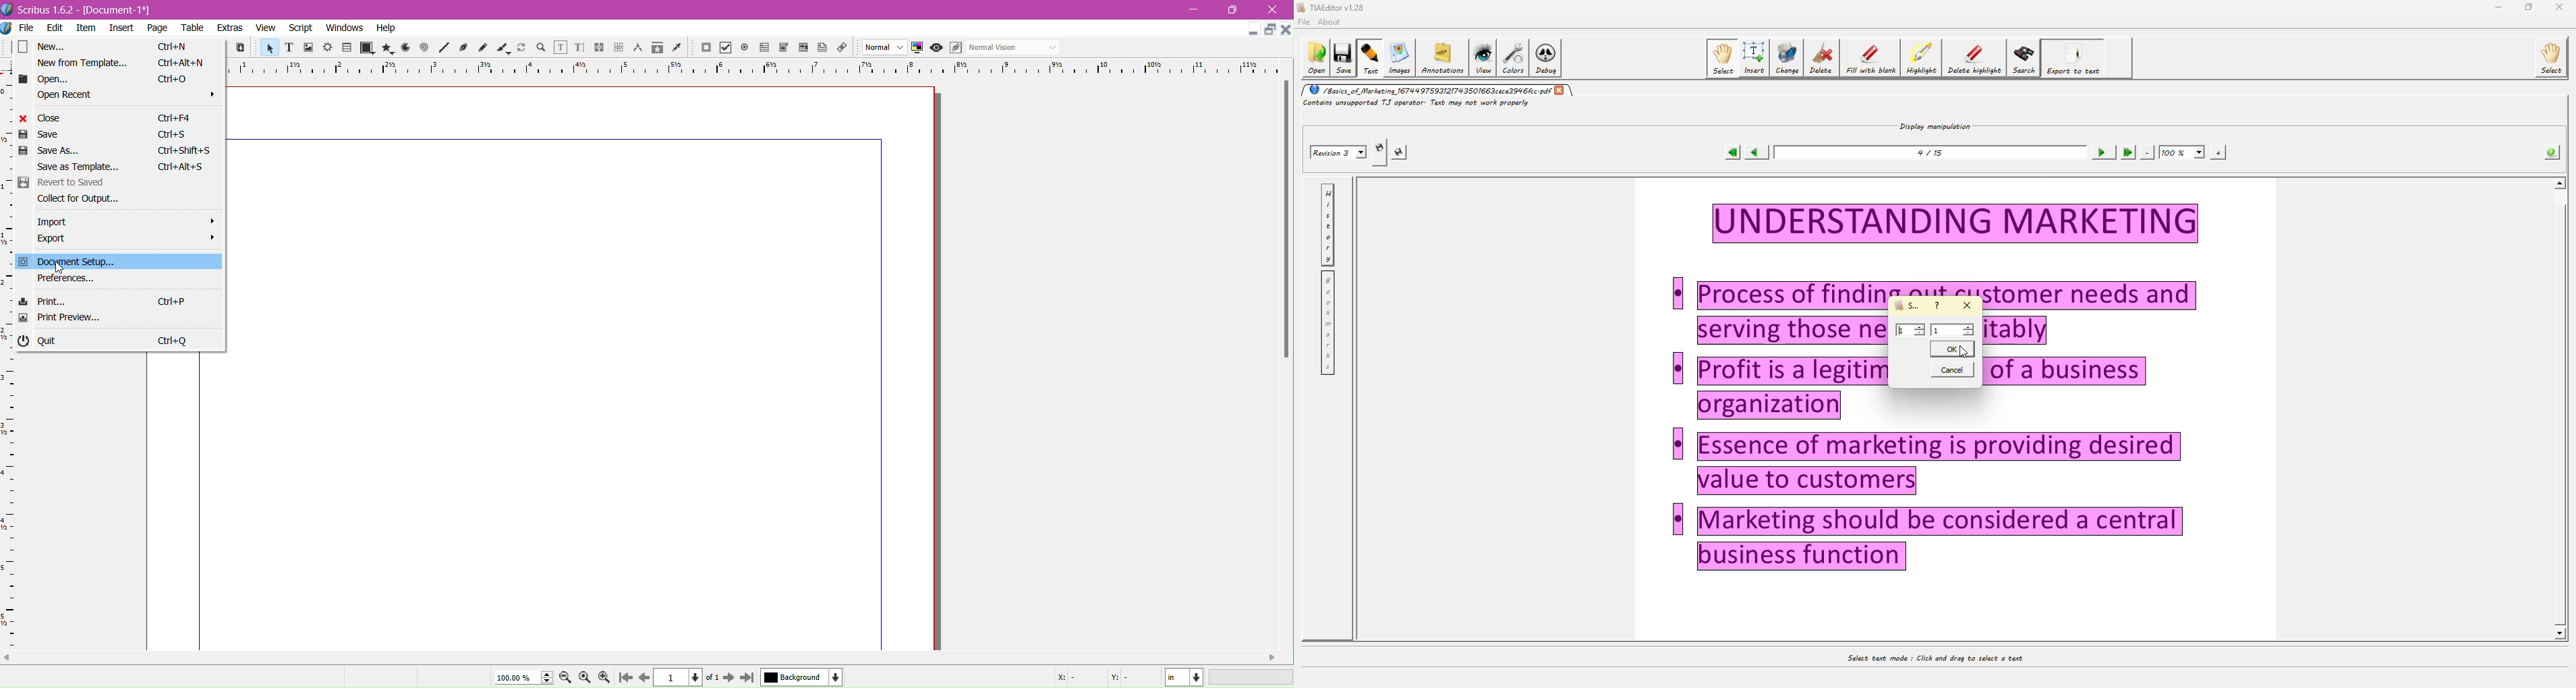 This screenshot has width=2576, height=700. I want to click on open recent, so click(127, 94).